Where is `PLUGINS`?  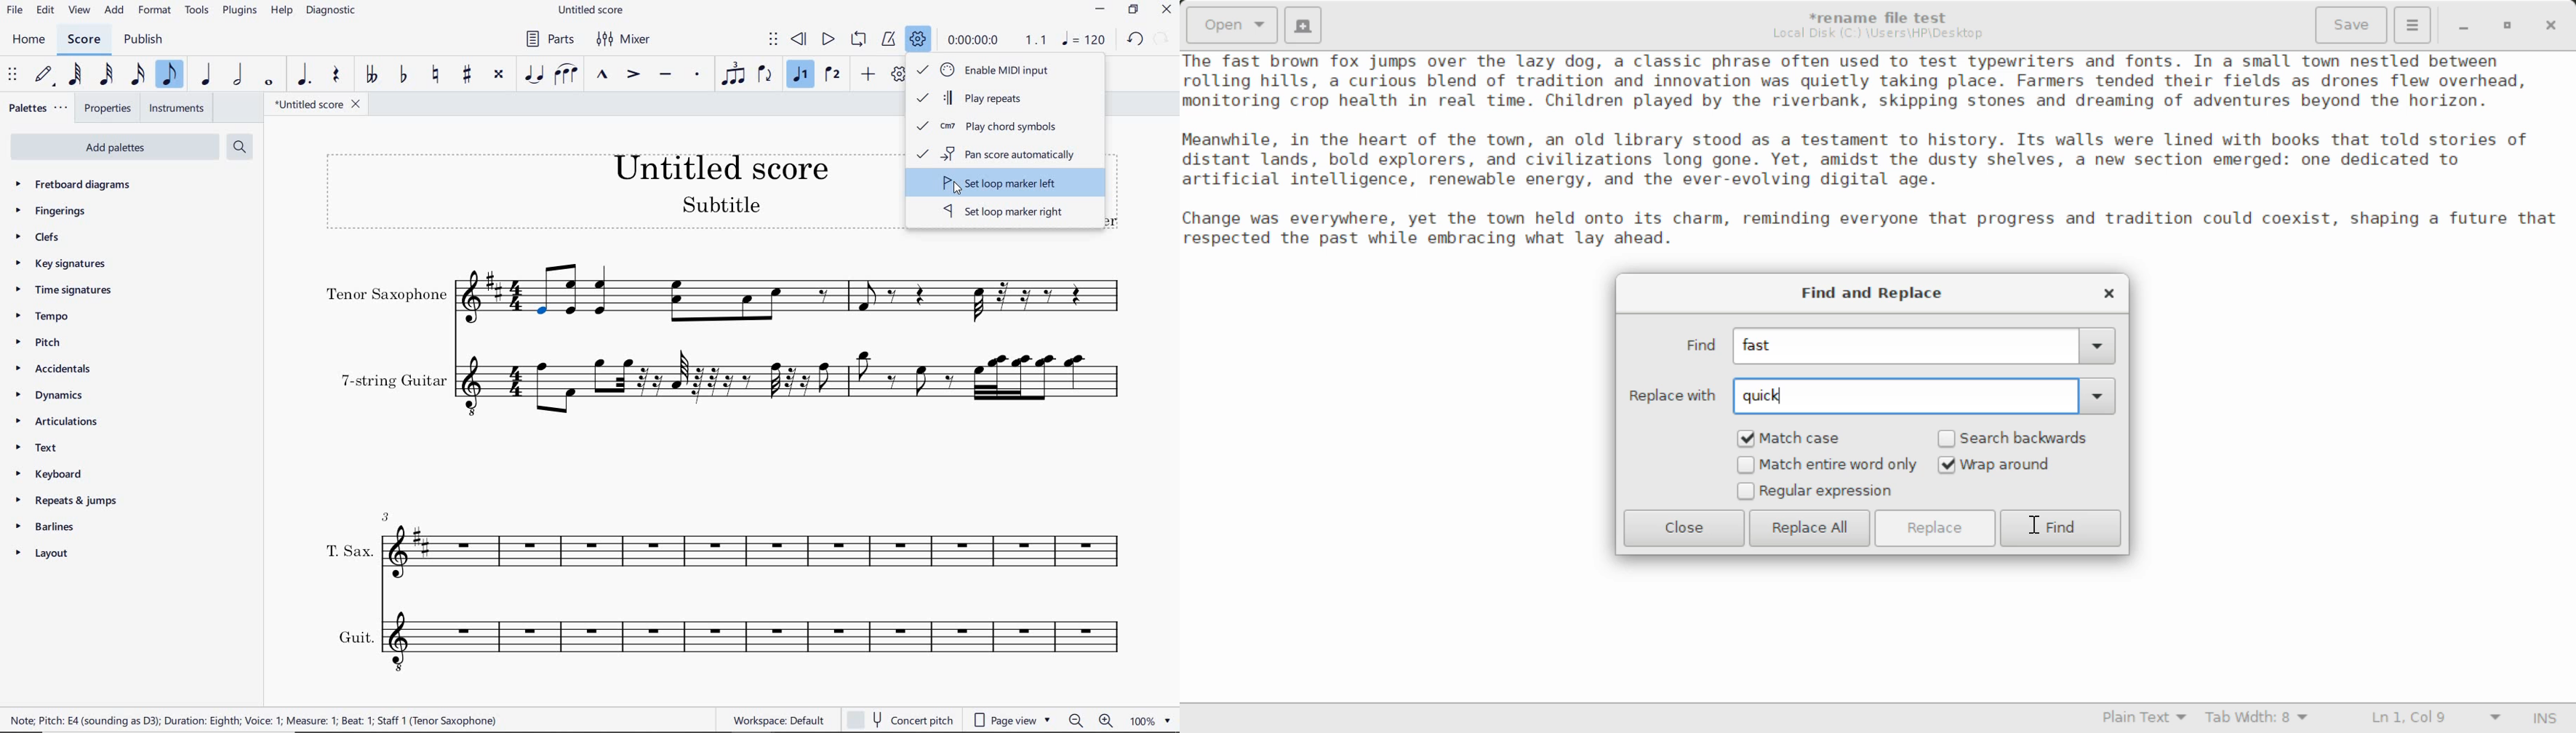
PLUGINS is located at coordinates (239, 11).